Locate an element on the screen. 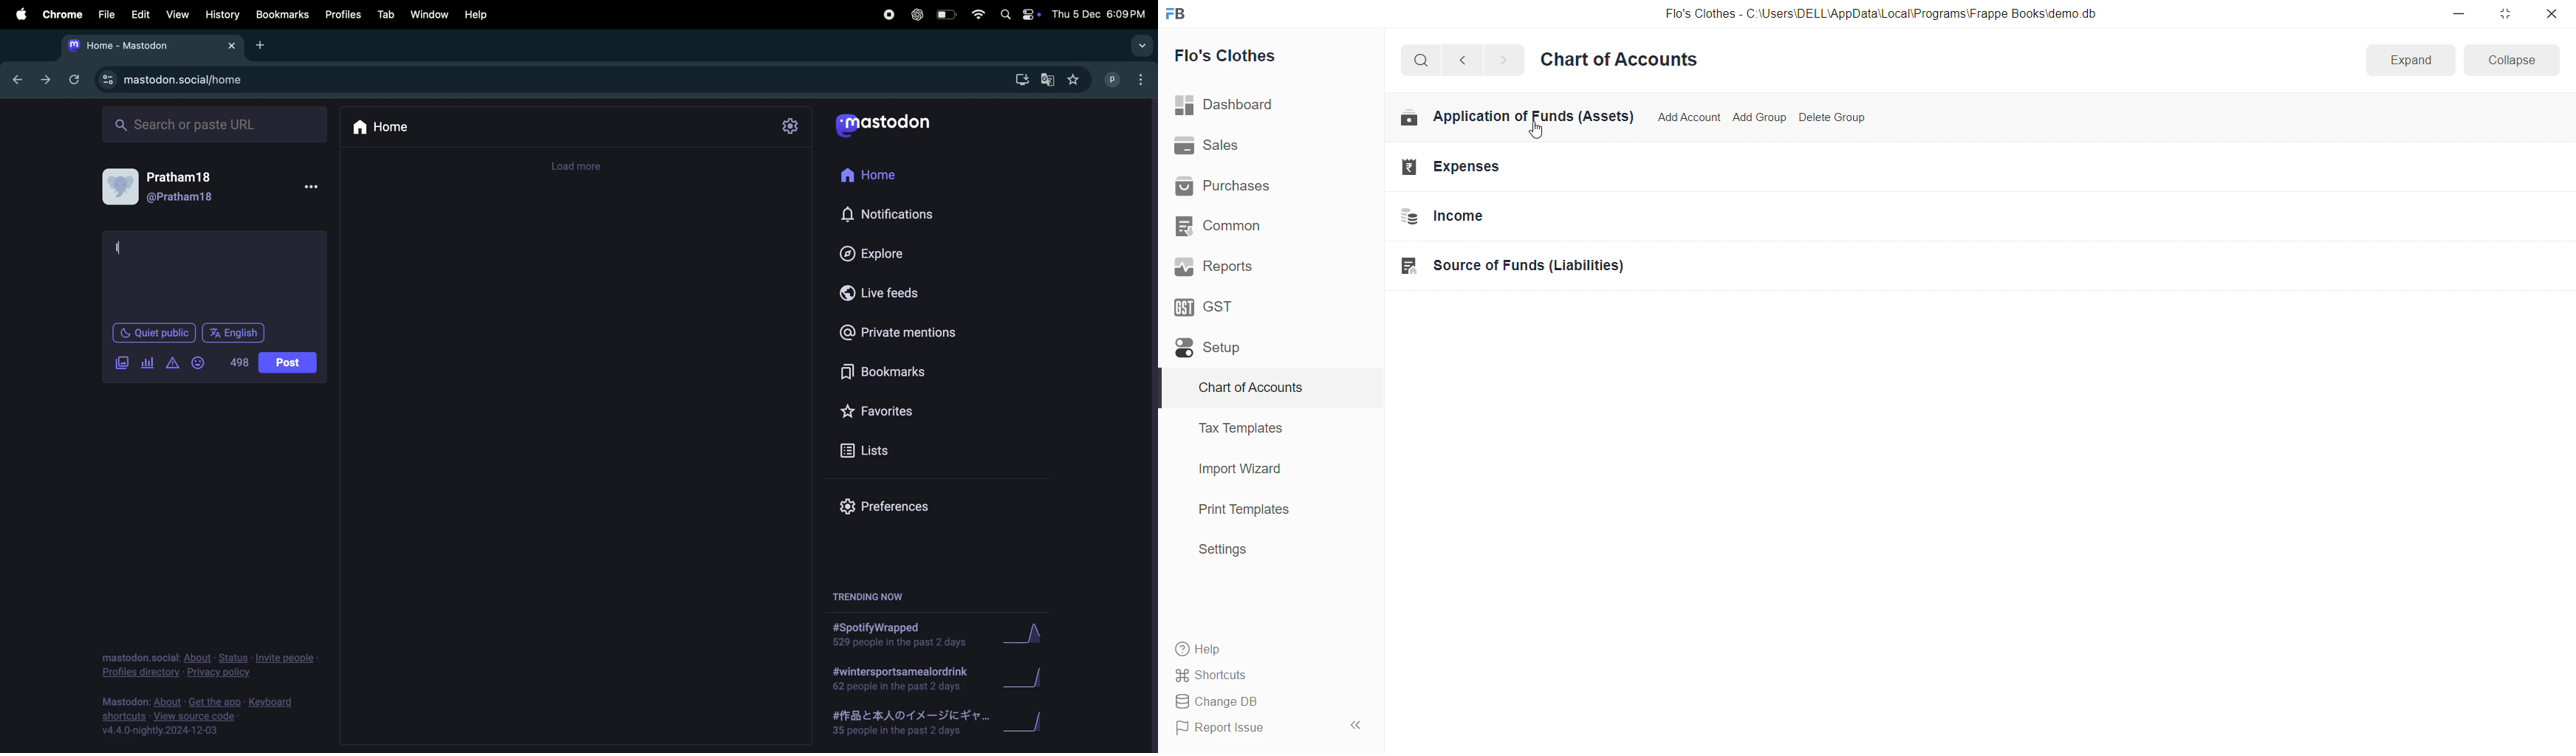 The image size is (2576, 756). close is located at coordinates (2551, 13).